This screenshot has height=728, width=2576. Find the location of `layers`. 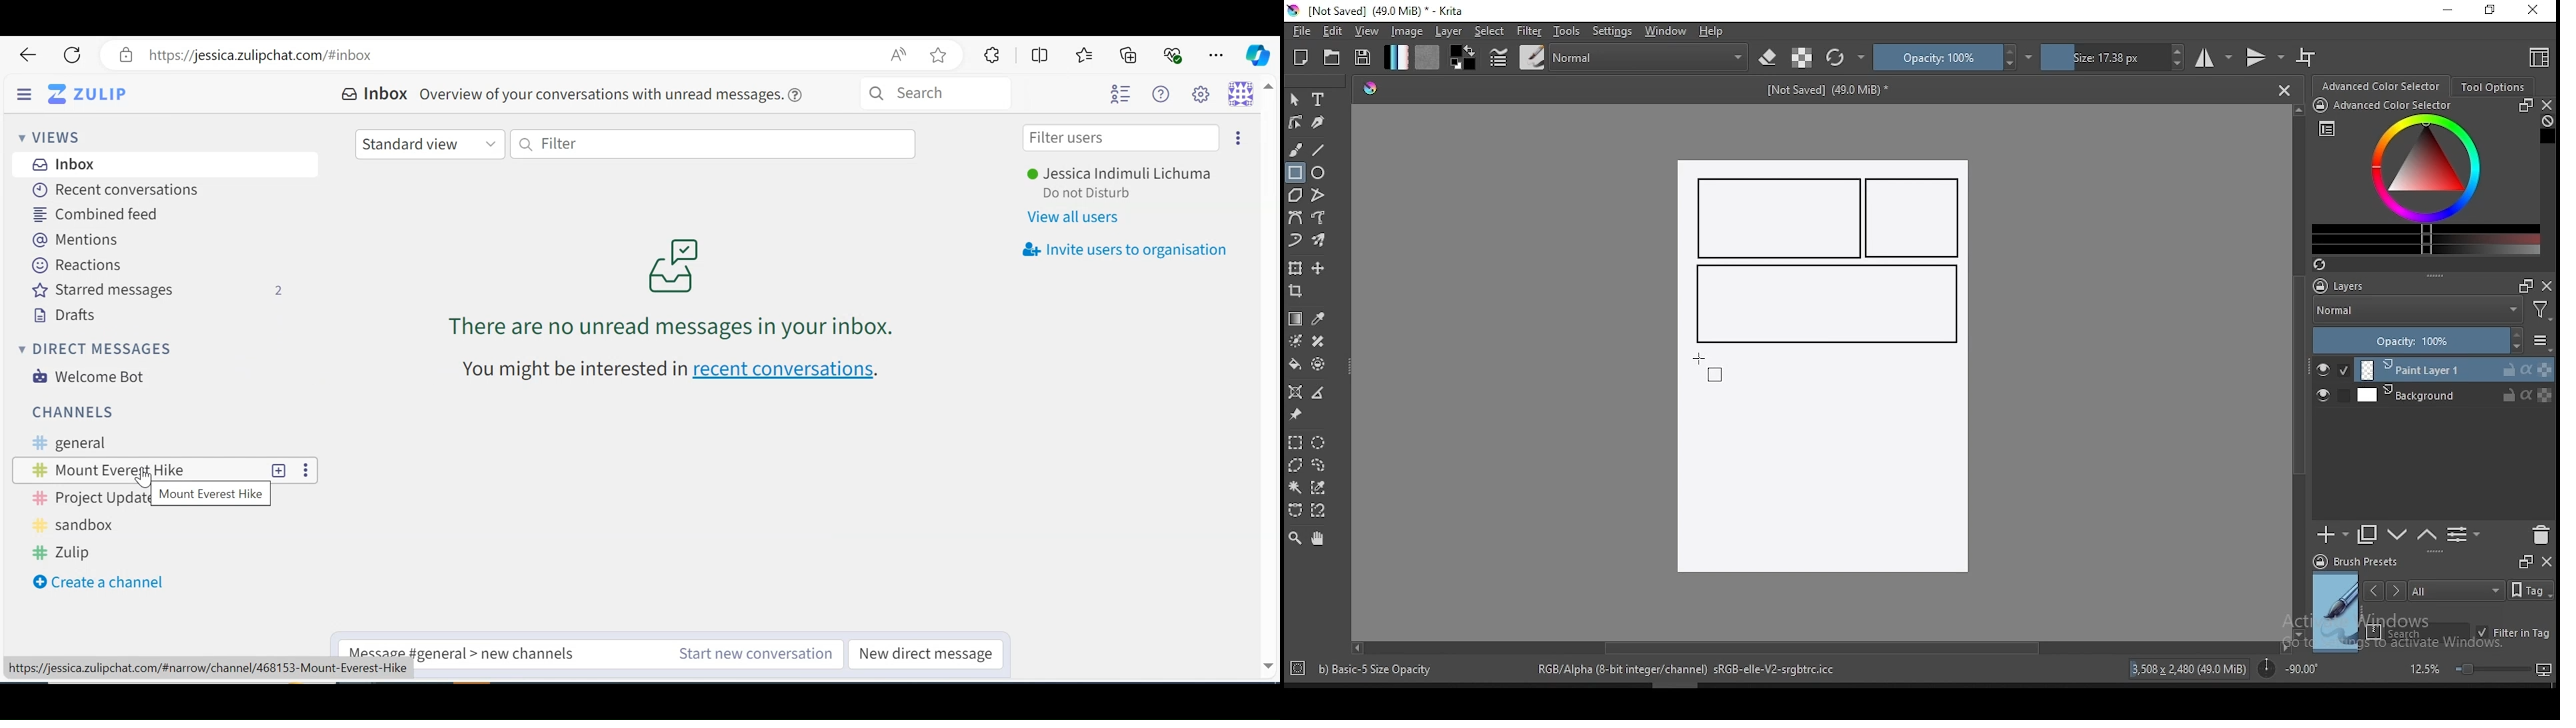

layers is located at coordinates (2345, 287).